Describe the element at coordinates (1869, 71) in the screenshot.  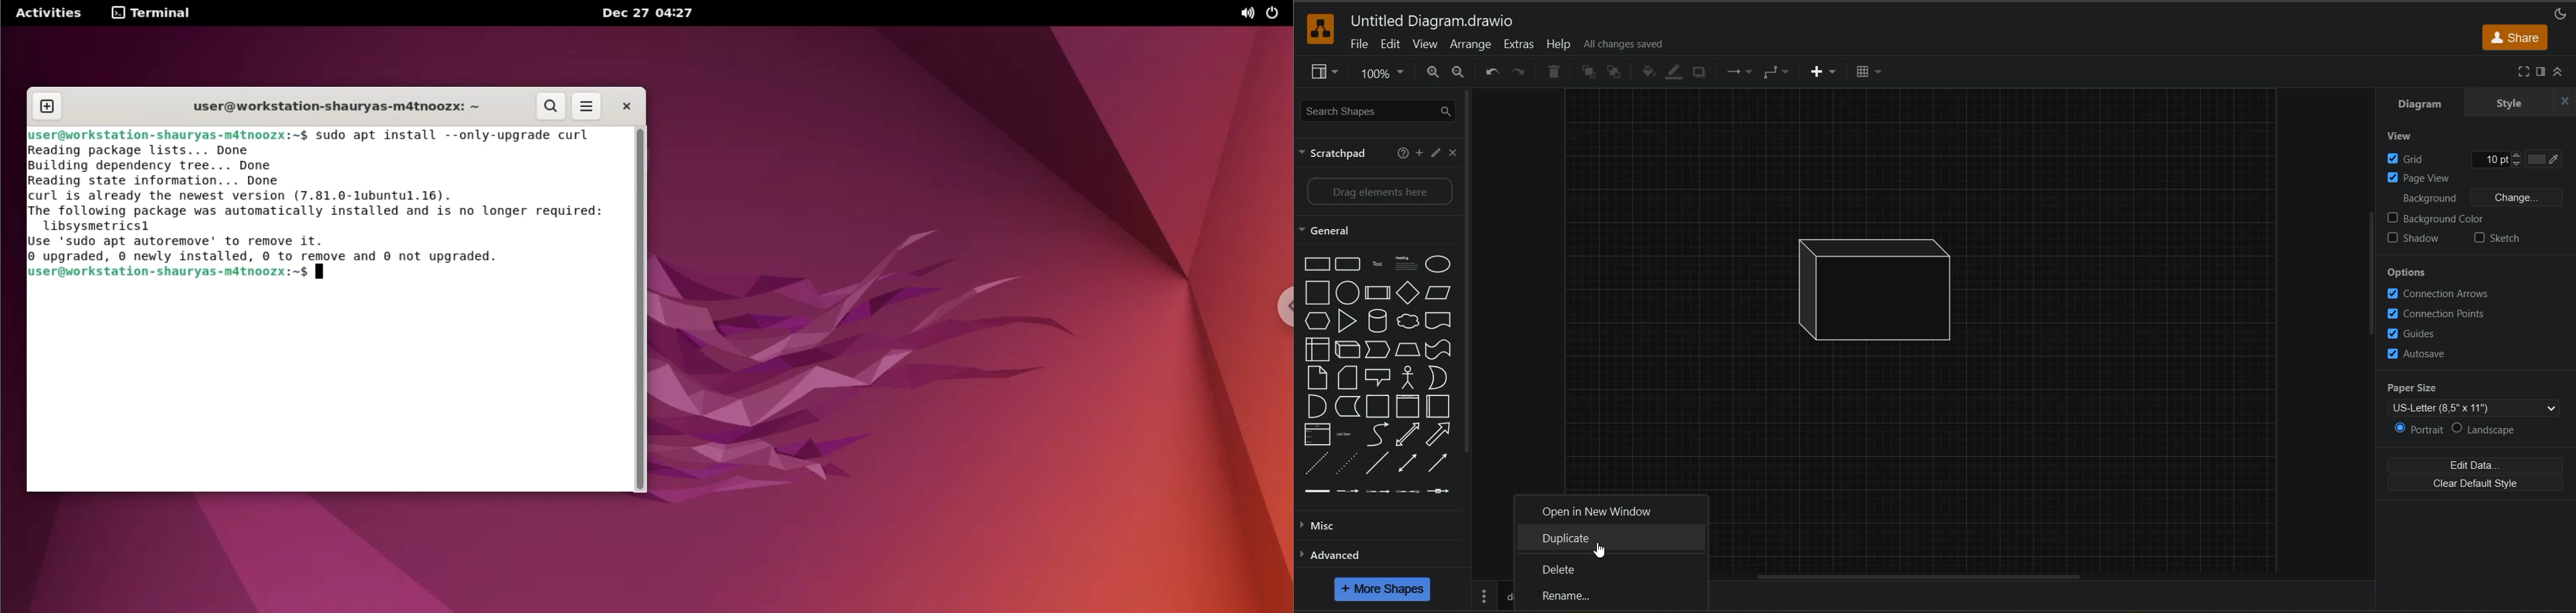
I see `table` at that location.